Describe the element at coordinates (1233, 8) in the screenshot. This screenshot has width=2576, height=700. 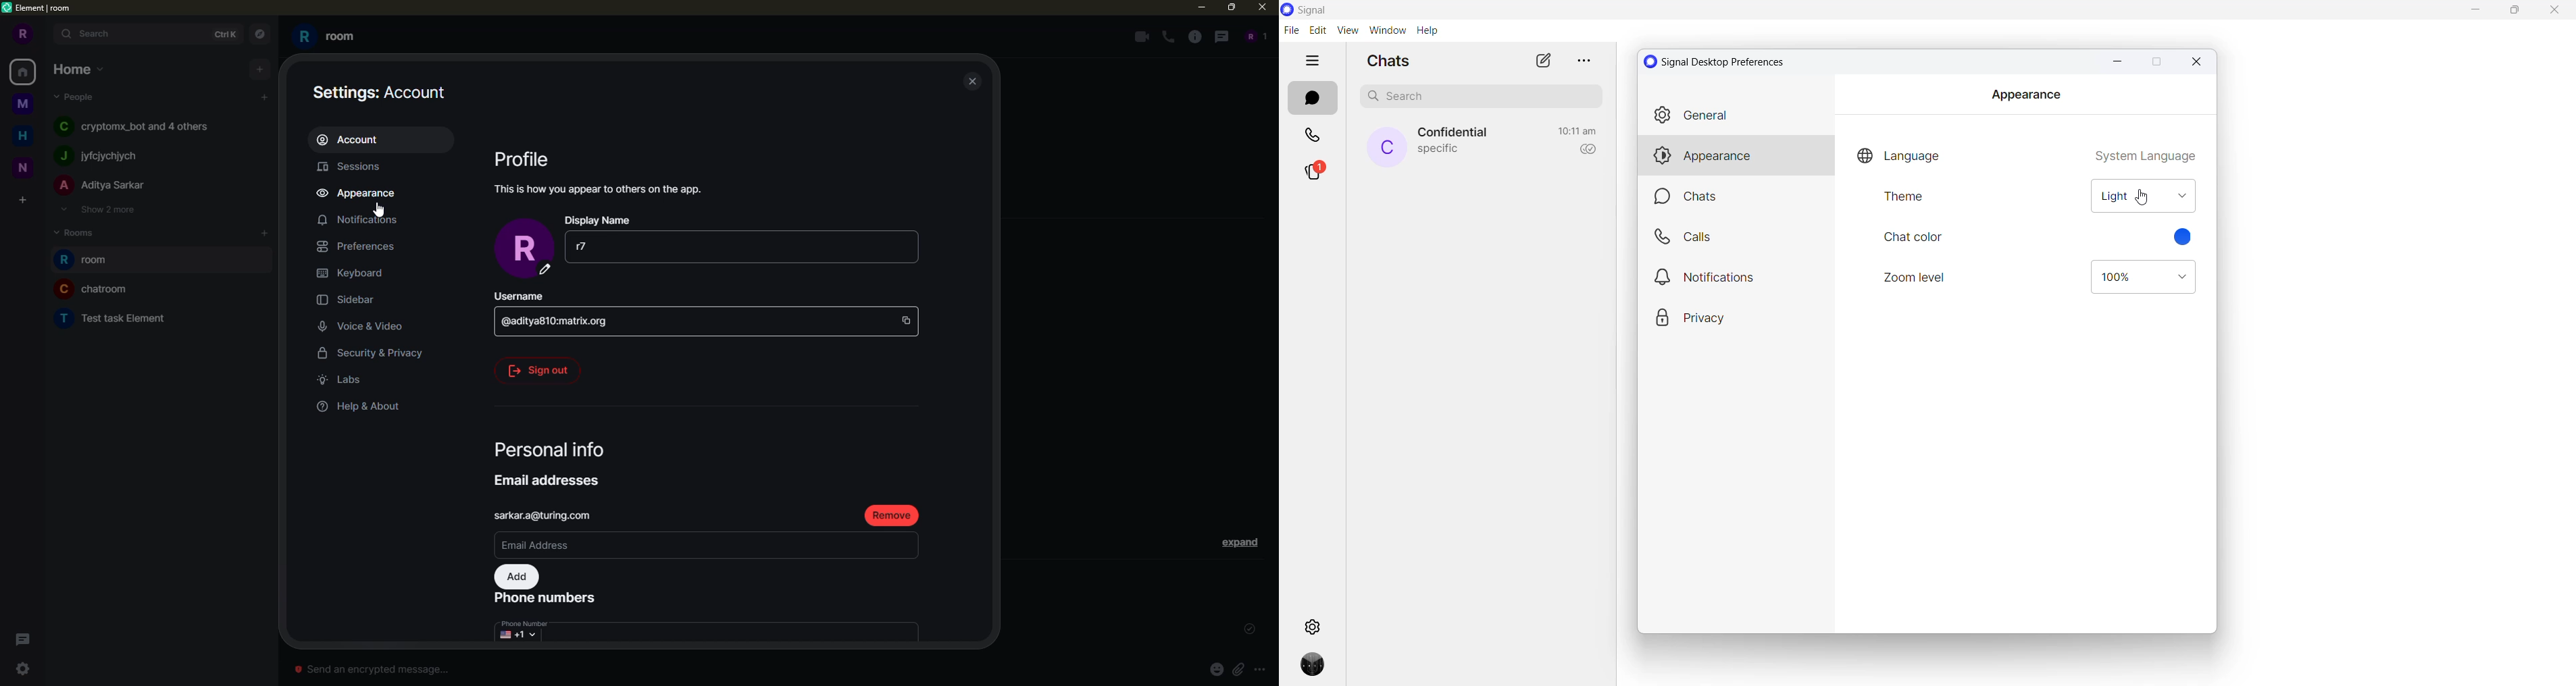
I see `maximize` at that location.